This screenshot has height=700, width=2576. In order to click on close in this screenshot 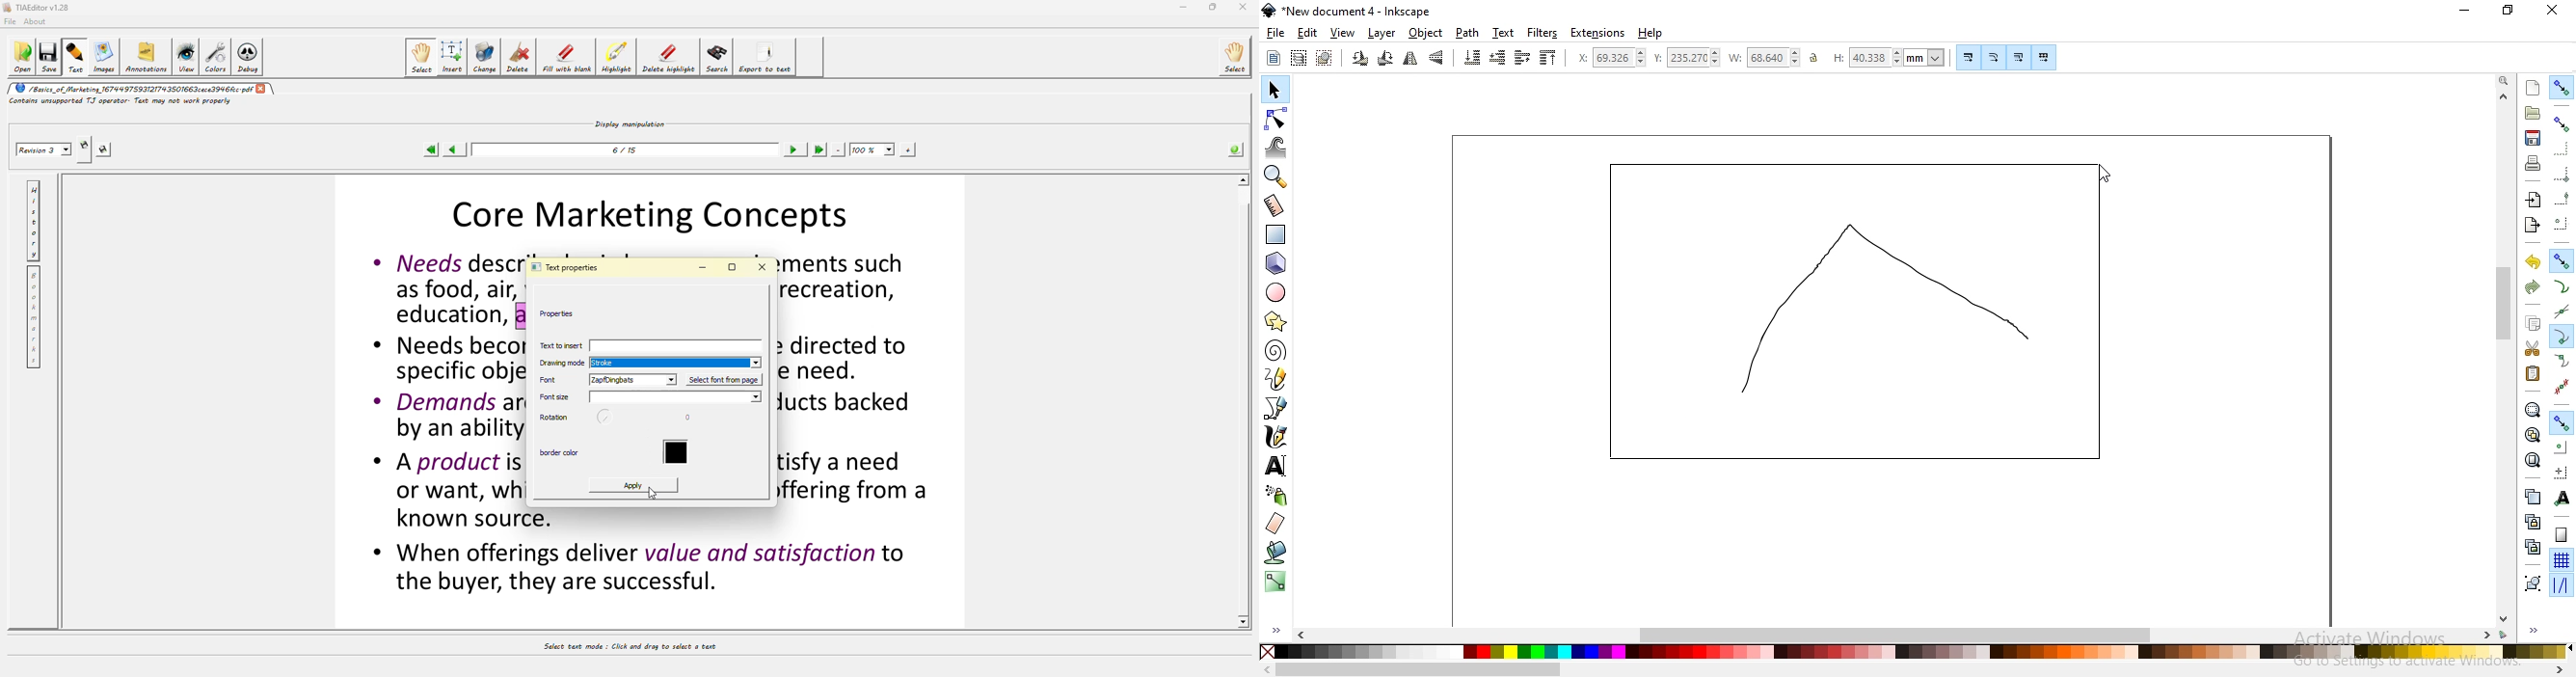, I will do `click(2551, 11)`.